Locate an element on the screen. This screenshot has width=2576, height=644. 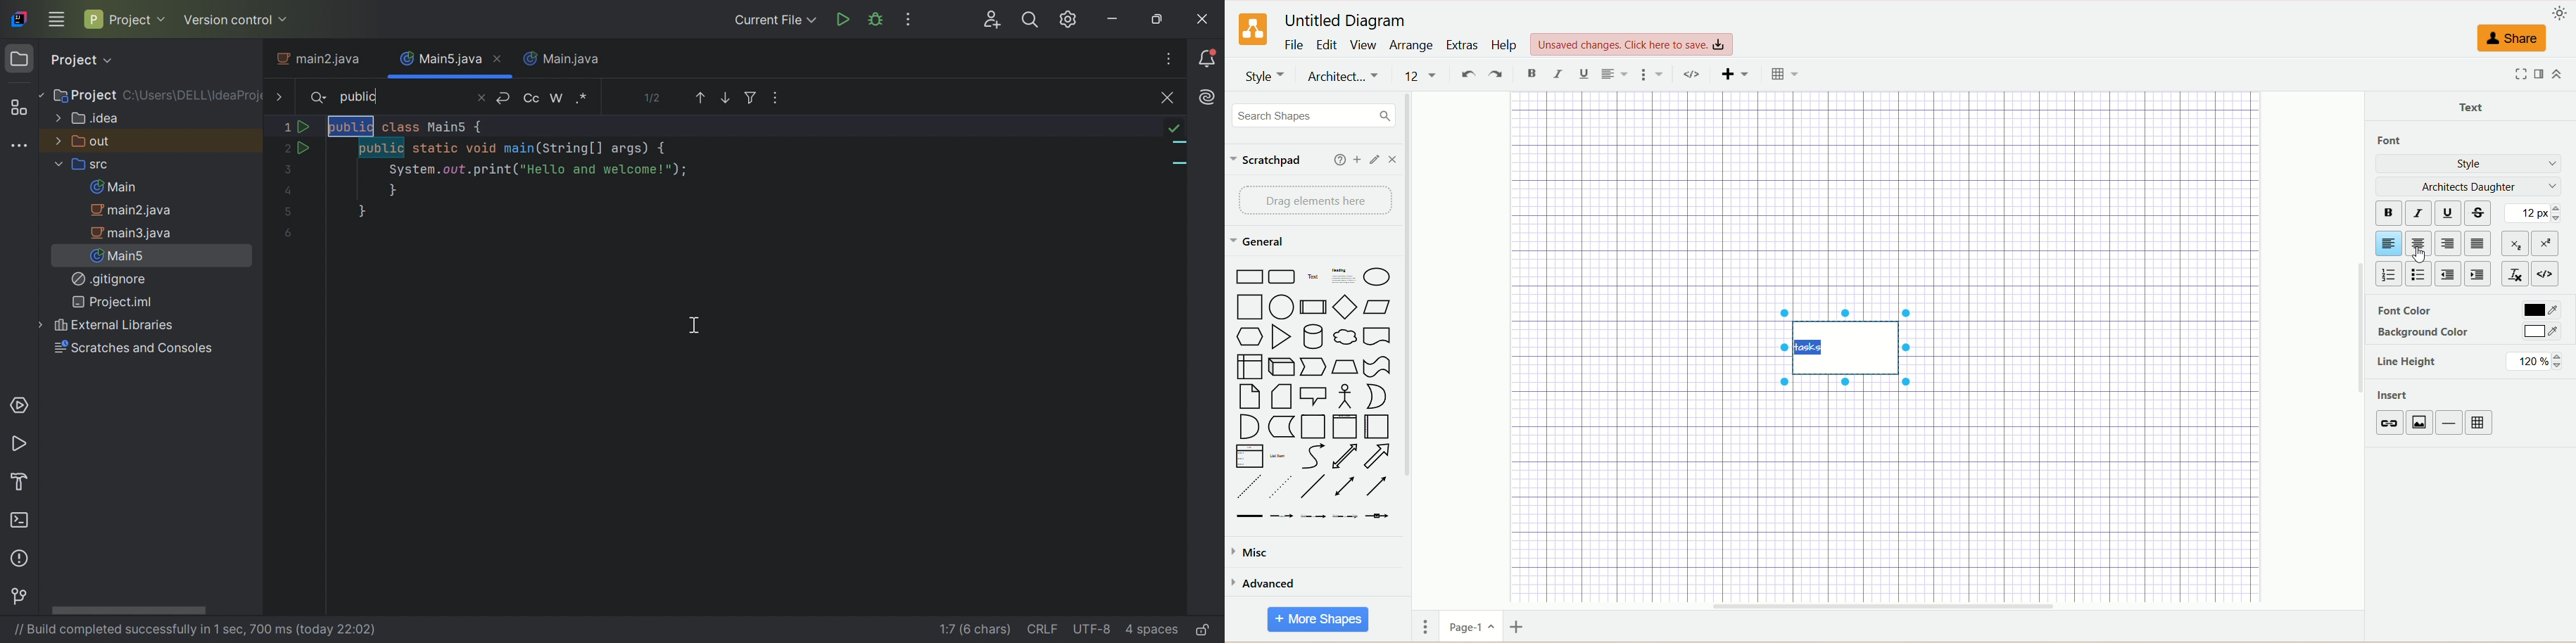
edit is located at coordinates (1326, 44).